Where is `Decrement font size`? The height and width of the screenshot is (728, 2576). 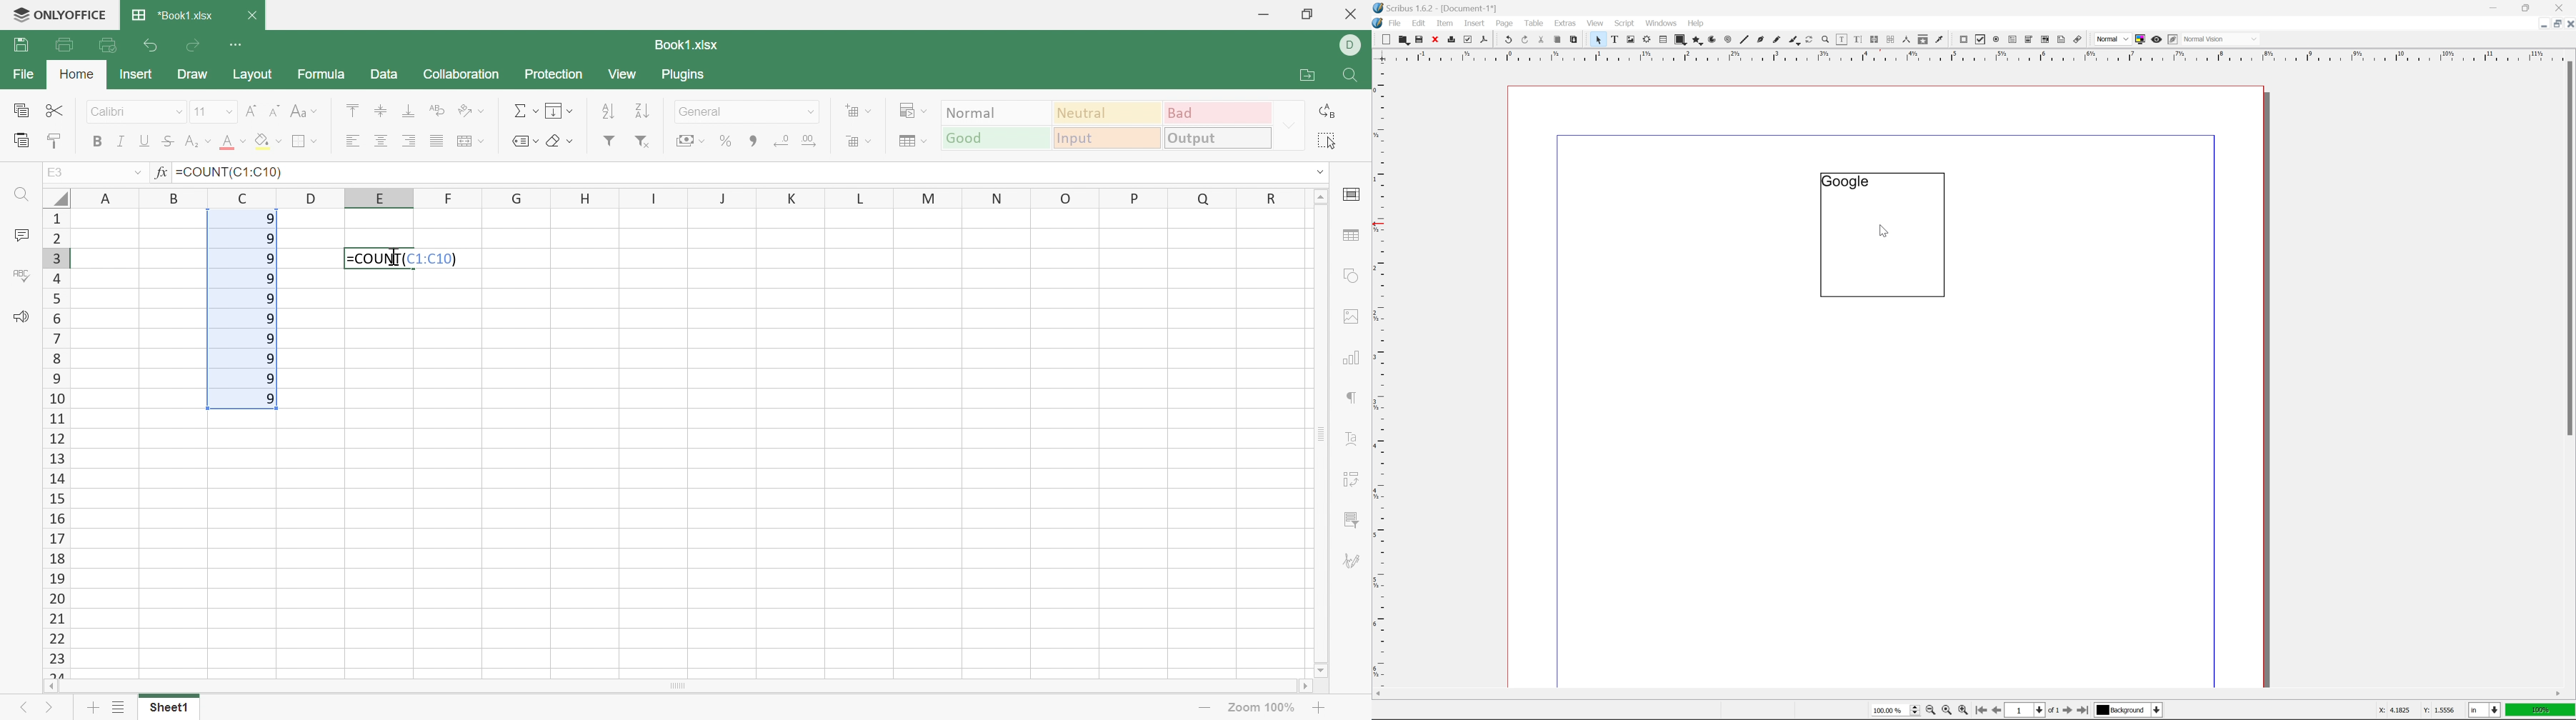 Decrement font size is located at coordinates (275, 110).